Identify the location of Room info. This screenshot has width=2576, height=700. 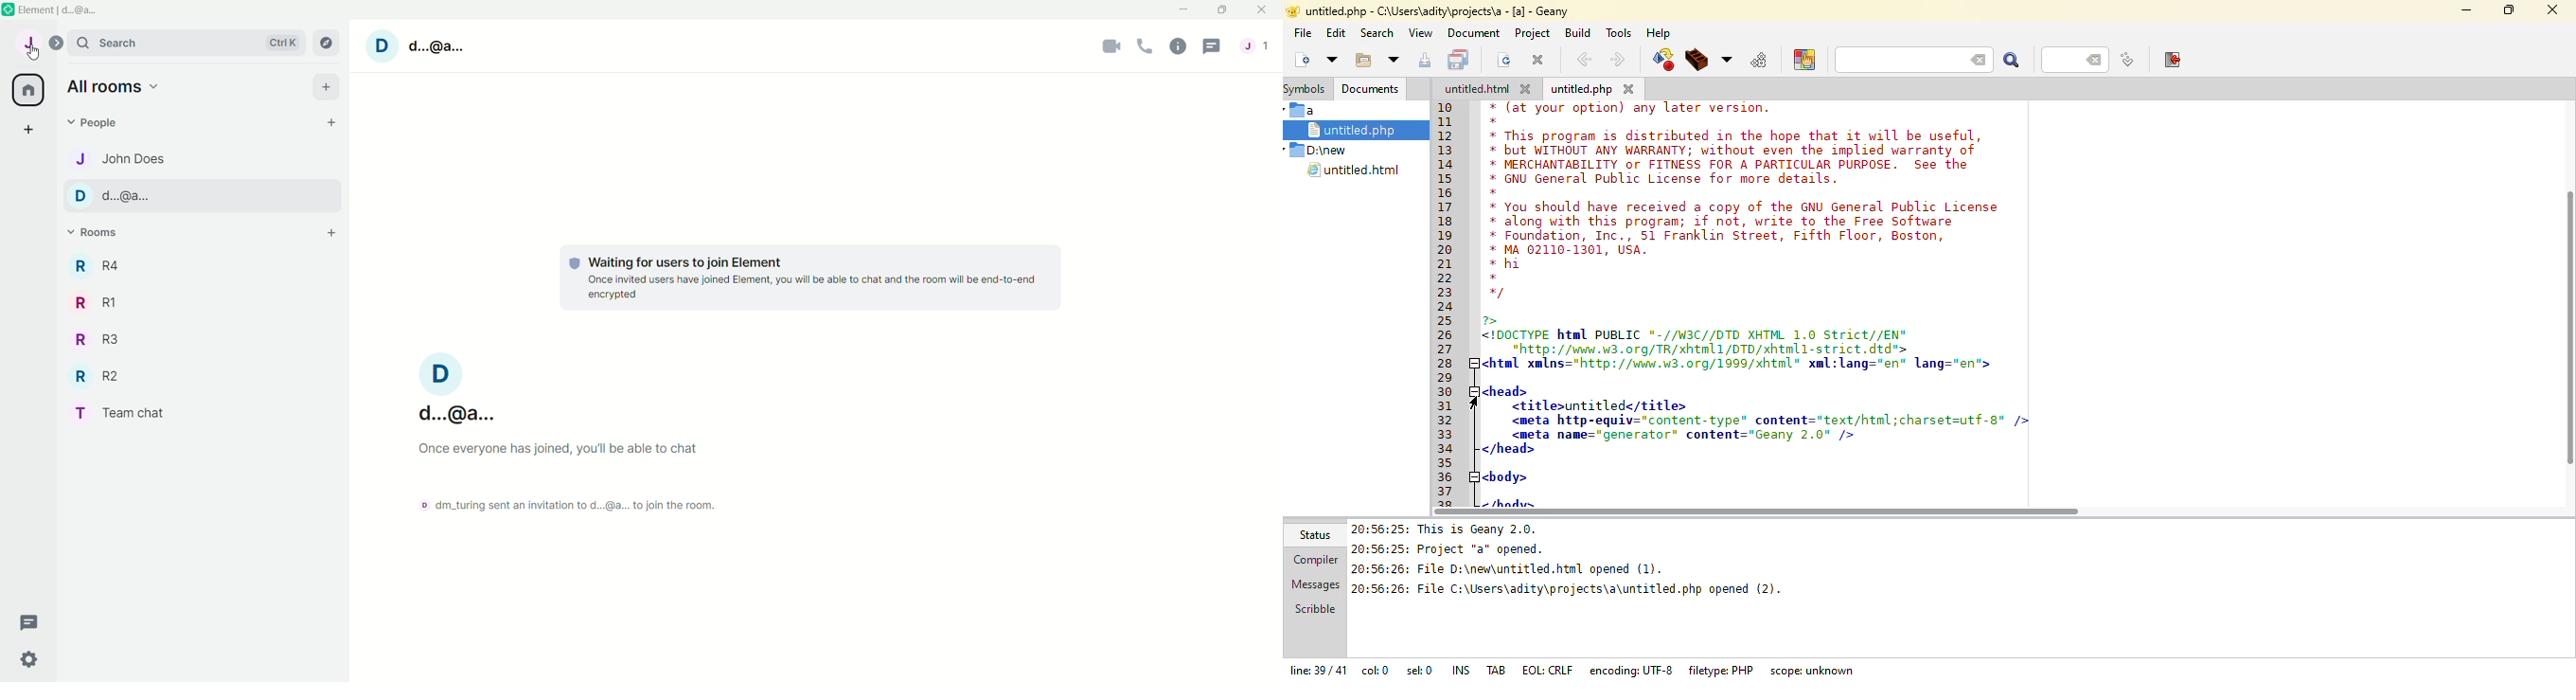
(1180, 45).